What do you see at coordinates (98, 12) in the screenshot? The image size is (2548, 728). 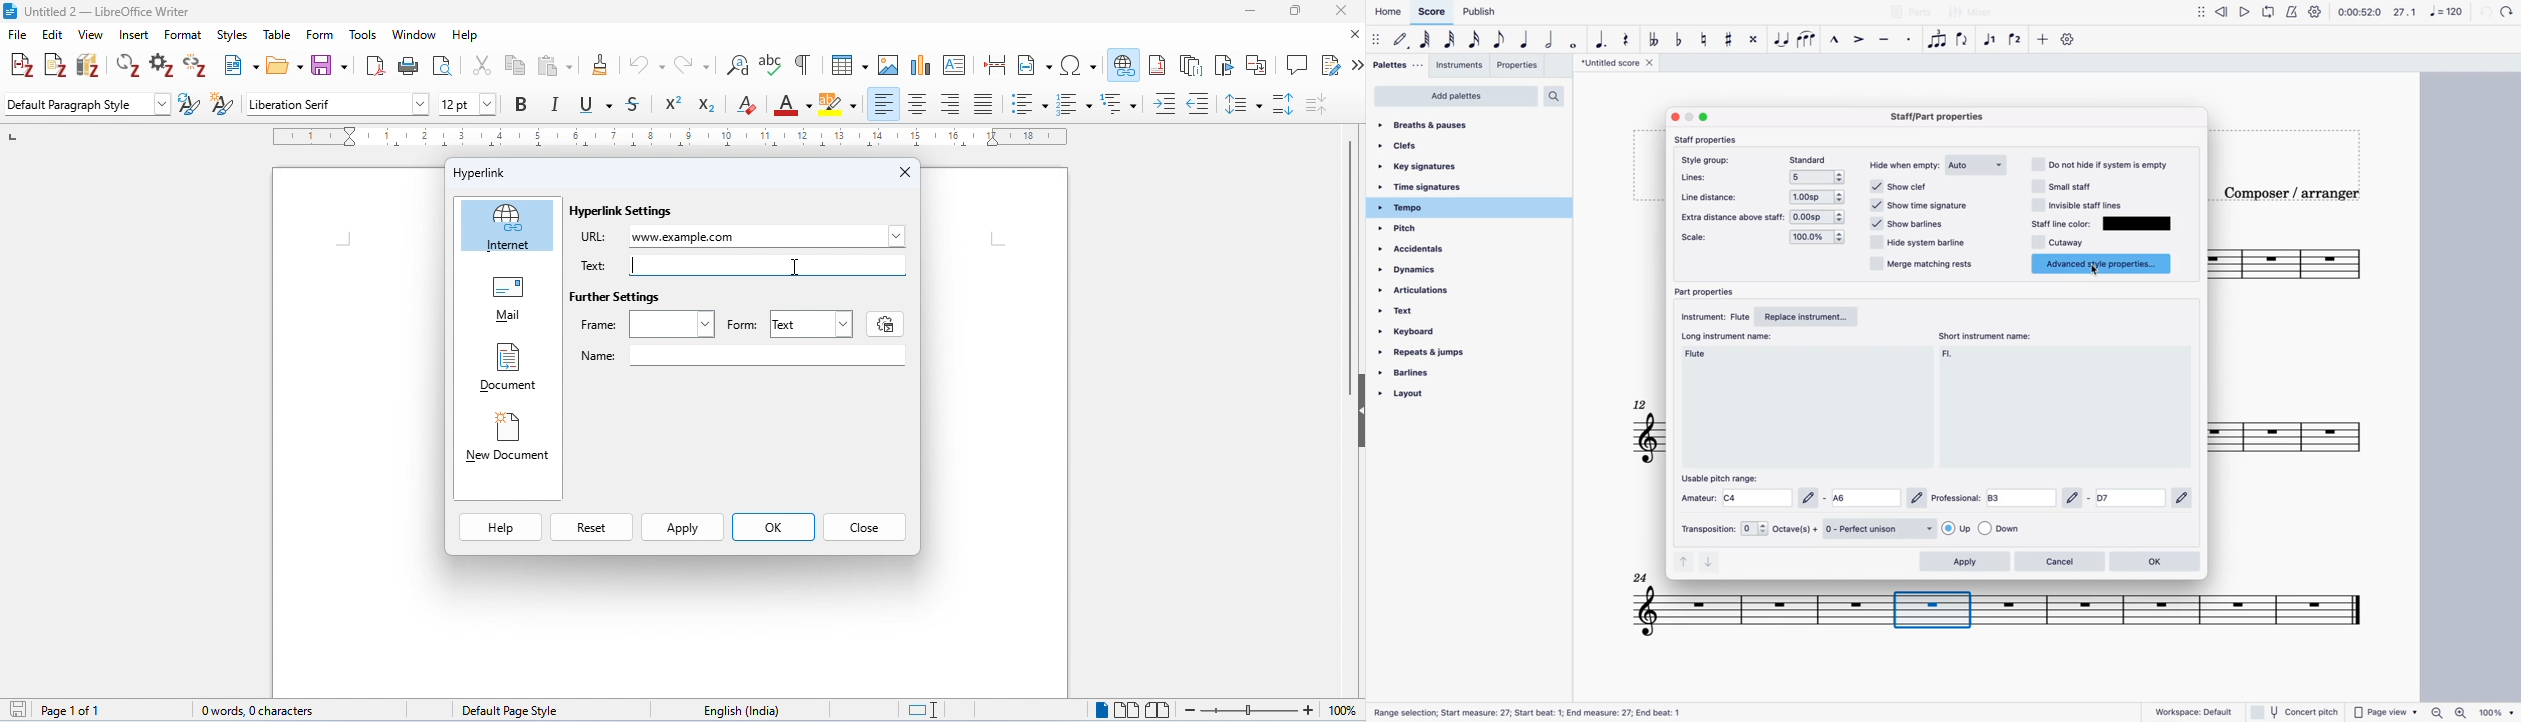 I see `title` at bounding box center [98, 12].